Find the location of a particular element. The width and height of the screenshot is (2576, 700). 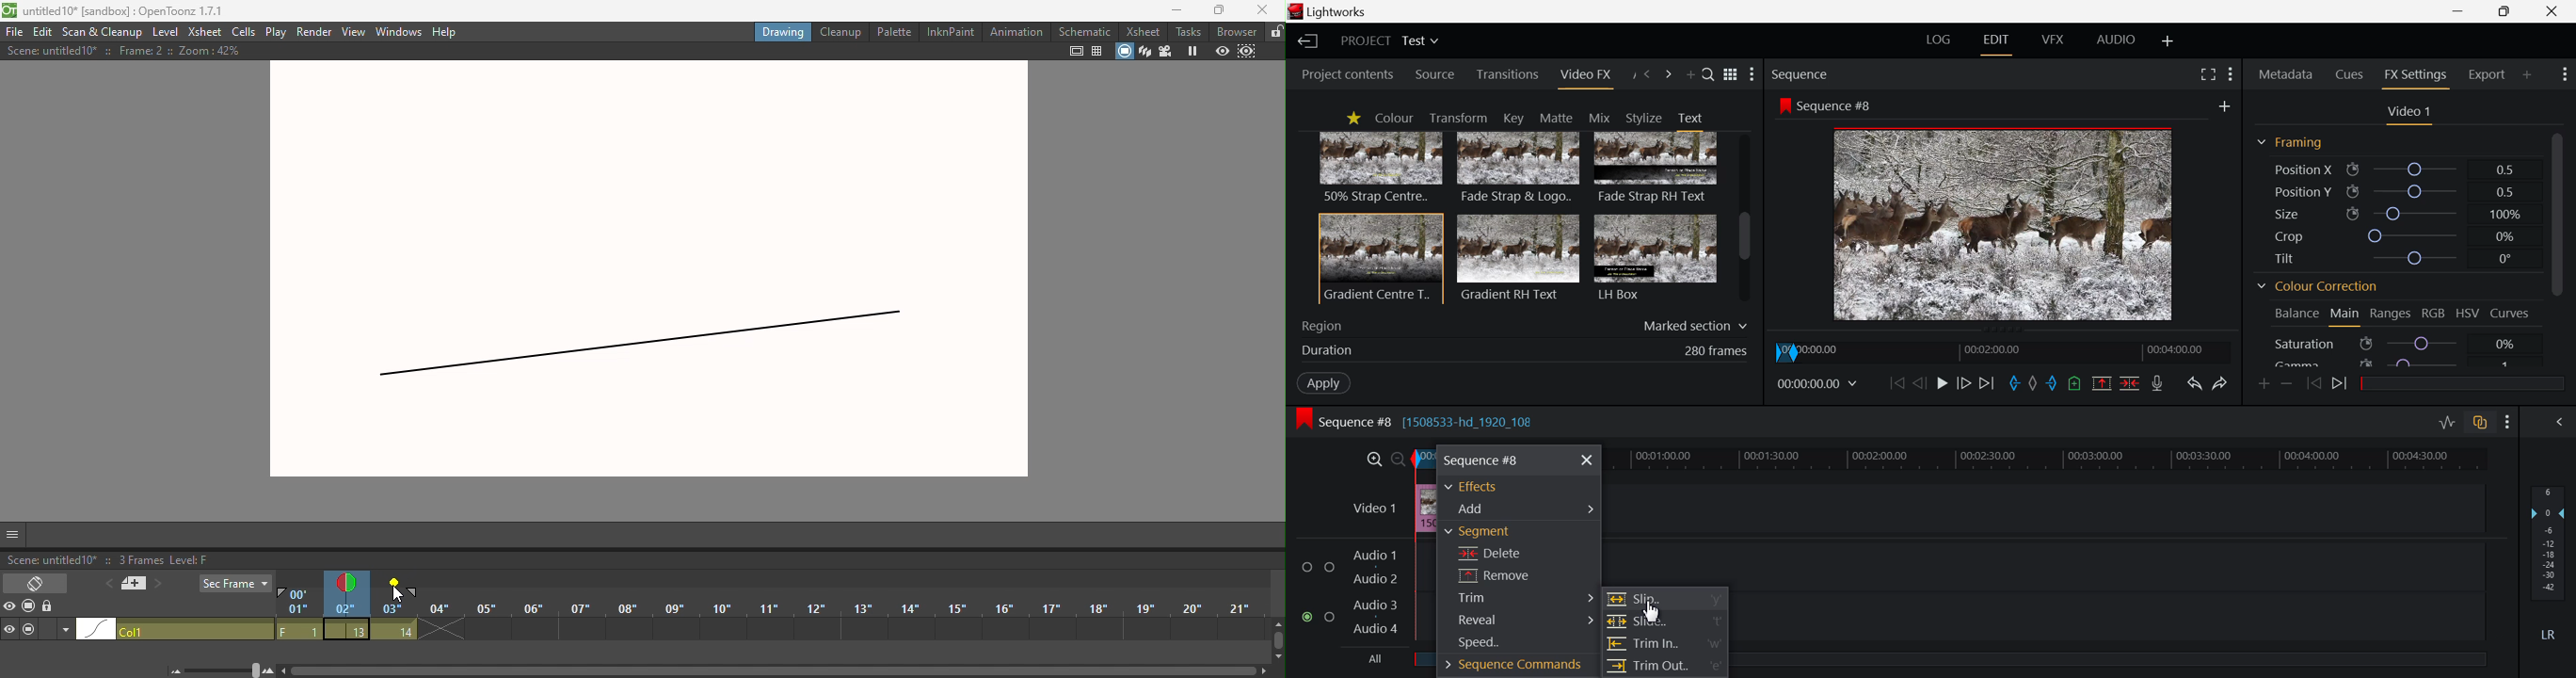

Redo is located at coordinates (2222, 382).